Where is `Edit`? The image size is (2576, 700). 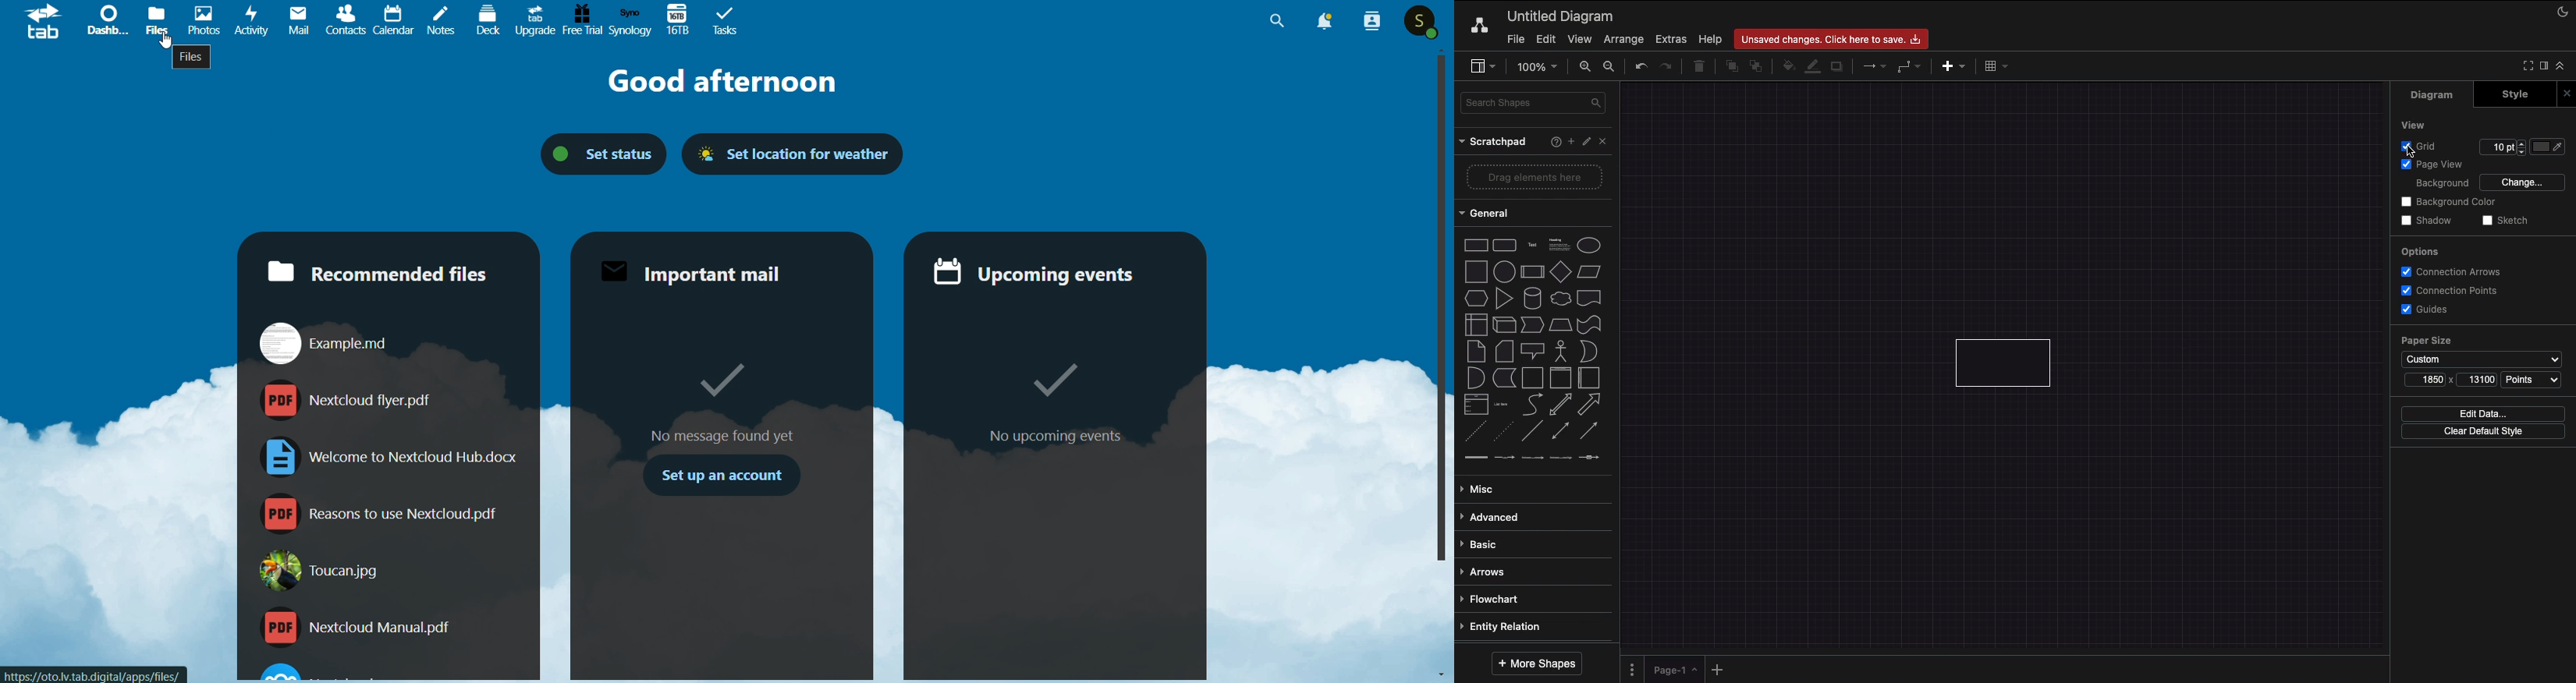
Edit is located at coordinates (1584, 142).